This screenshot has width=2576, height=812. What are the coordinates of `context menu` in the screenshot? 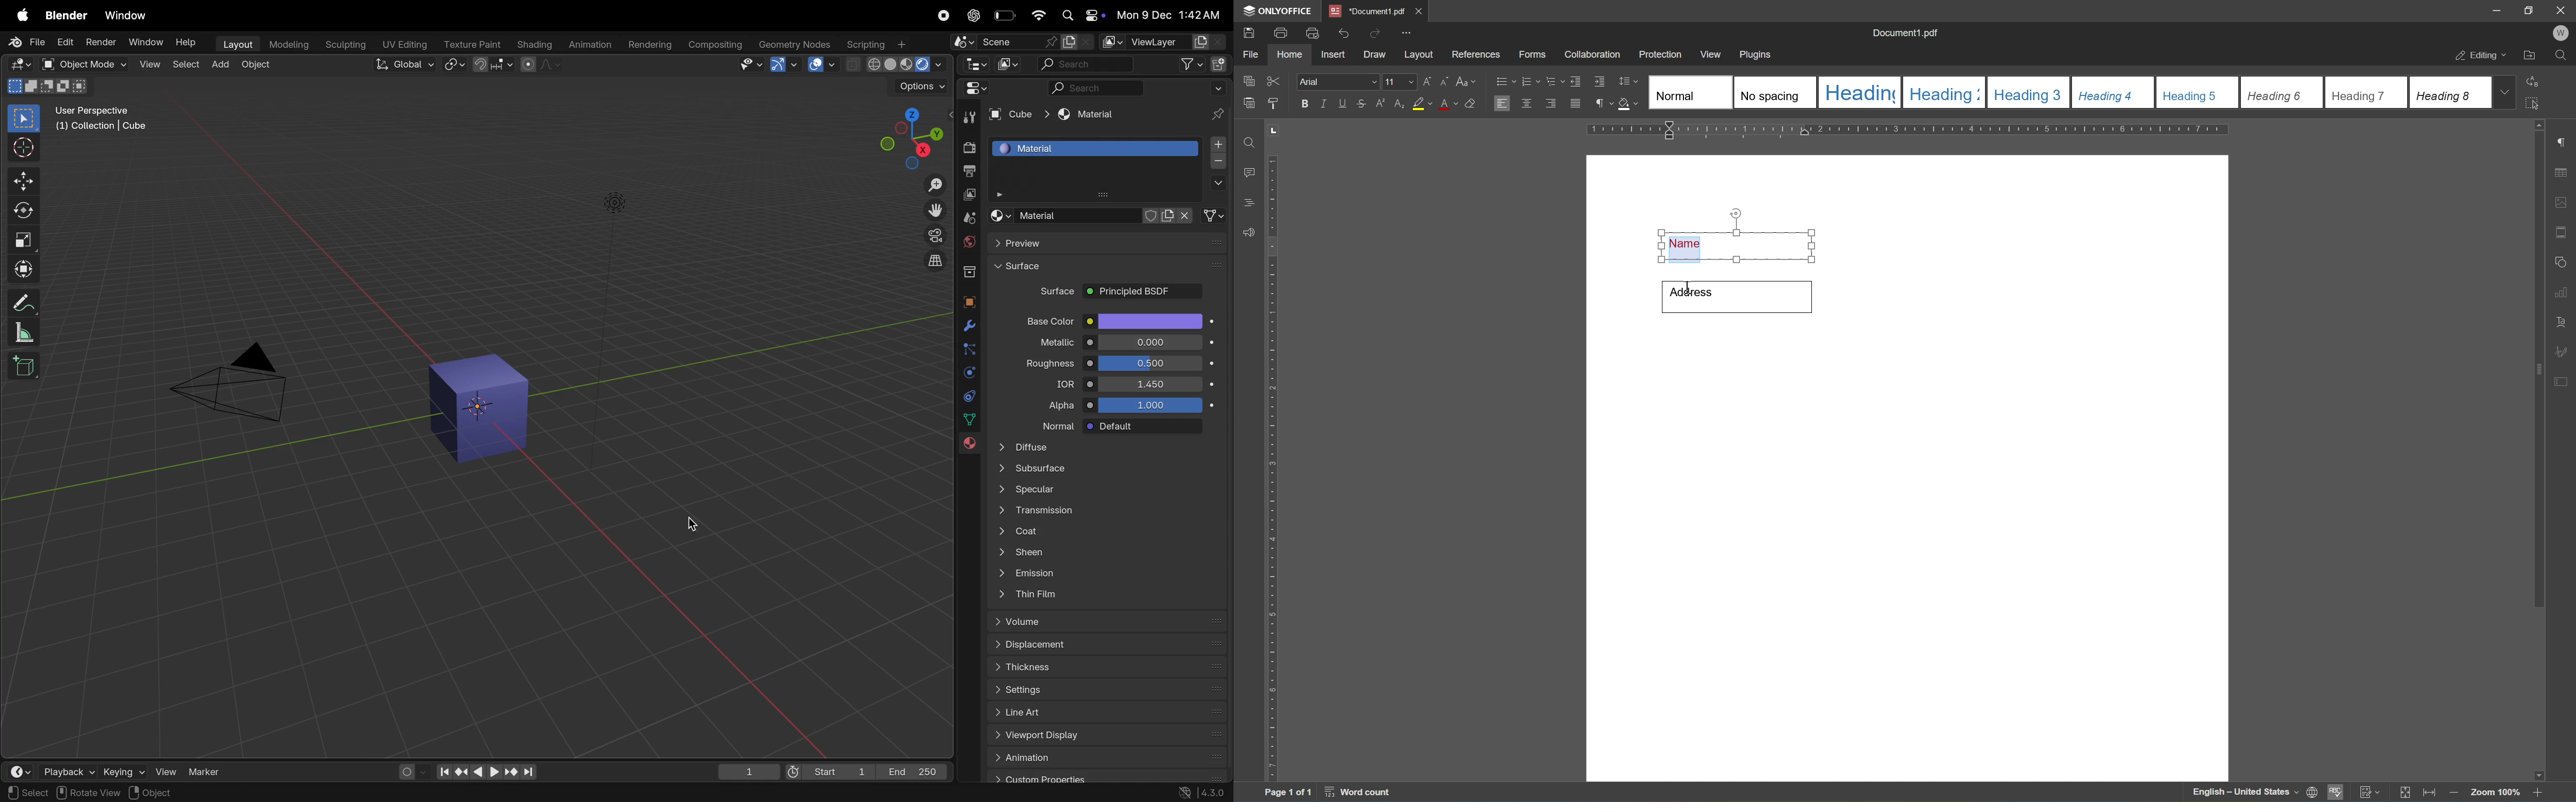 It's located at (222, 792).